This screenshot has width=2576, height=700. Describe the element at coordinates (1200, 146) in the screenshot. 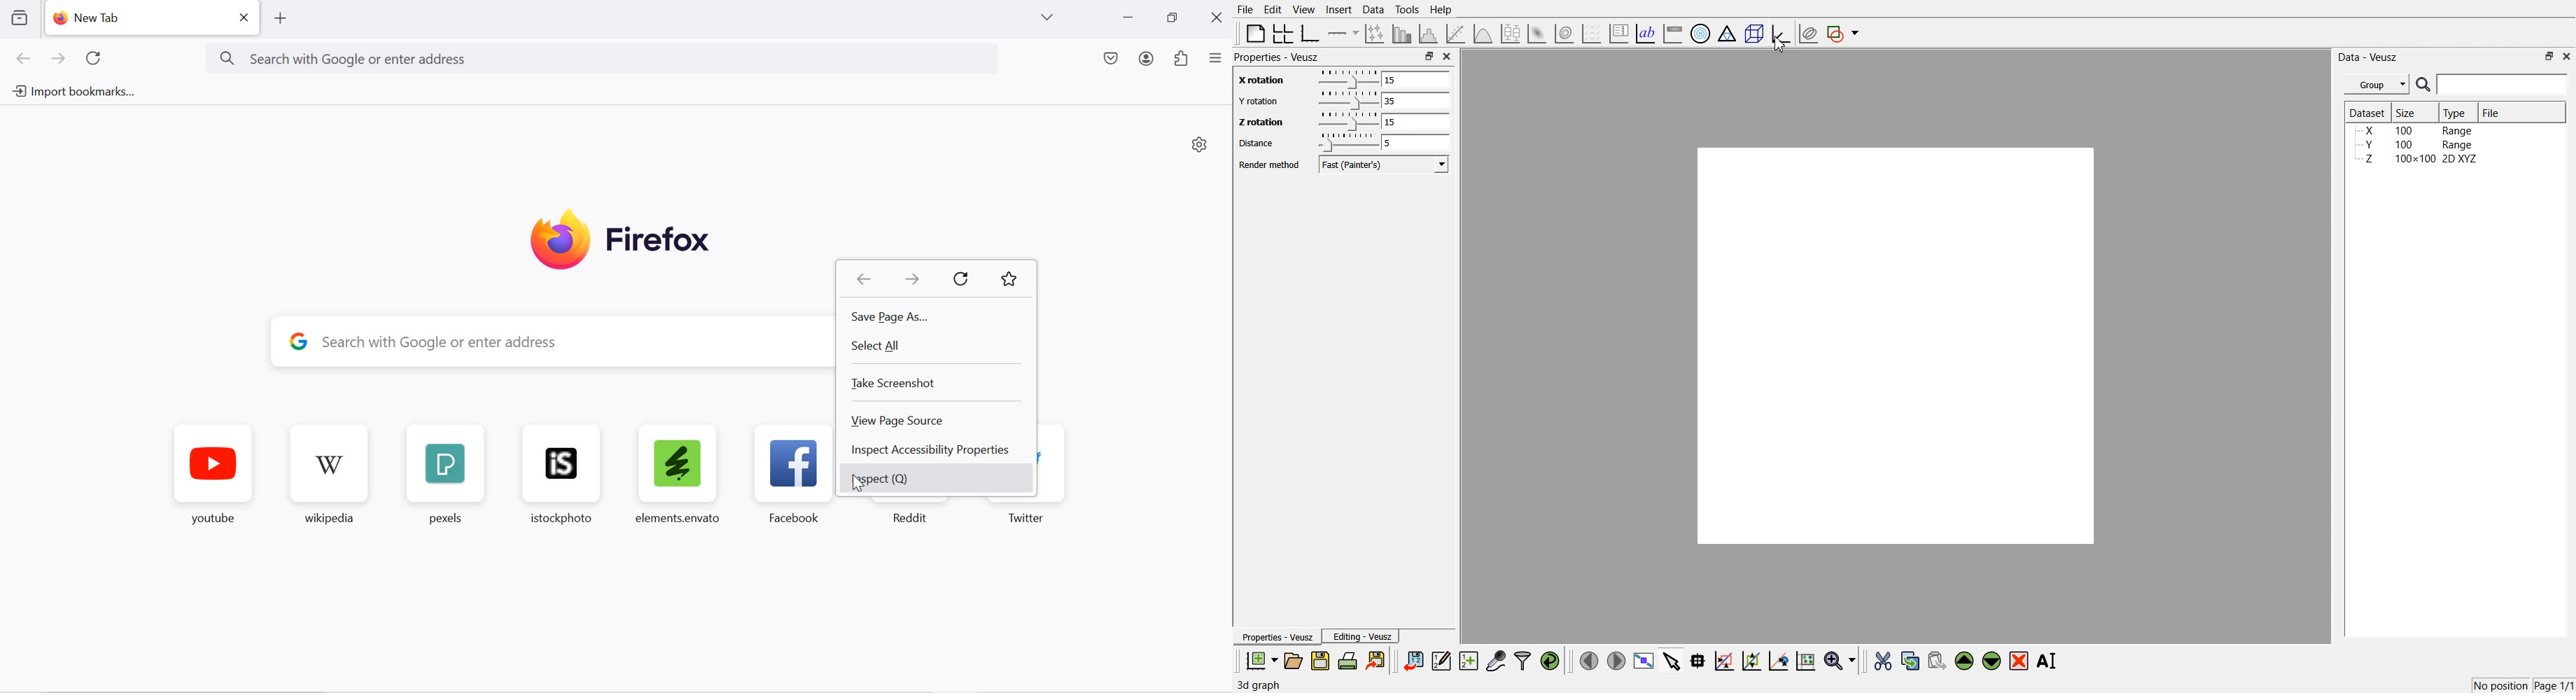

I see `personalize new tab` at that location.